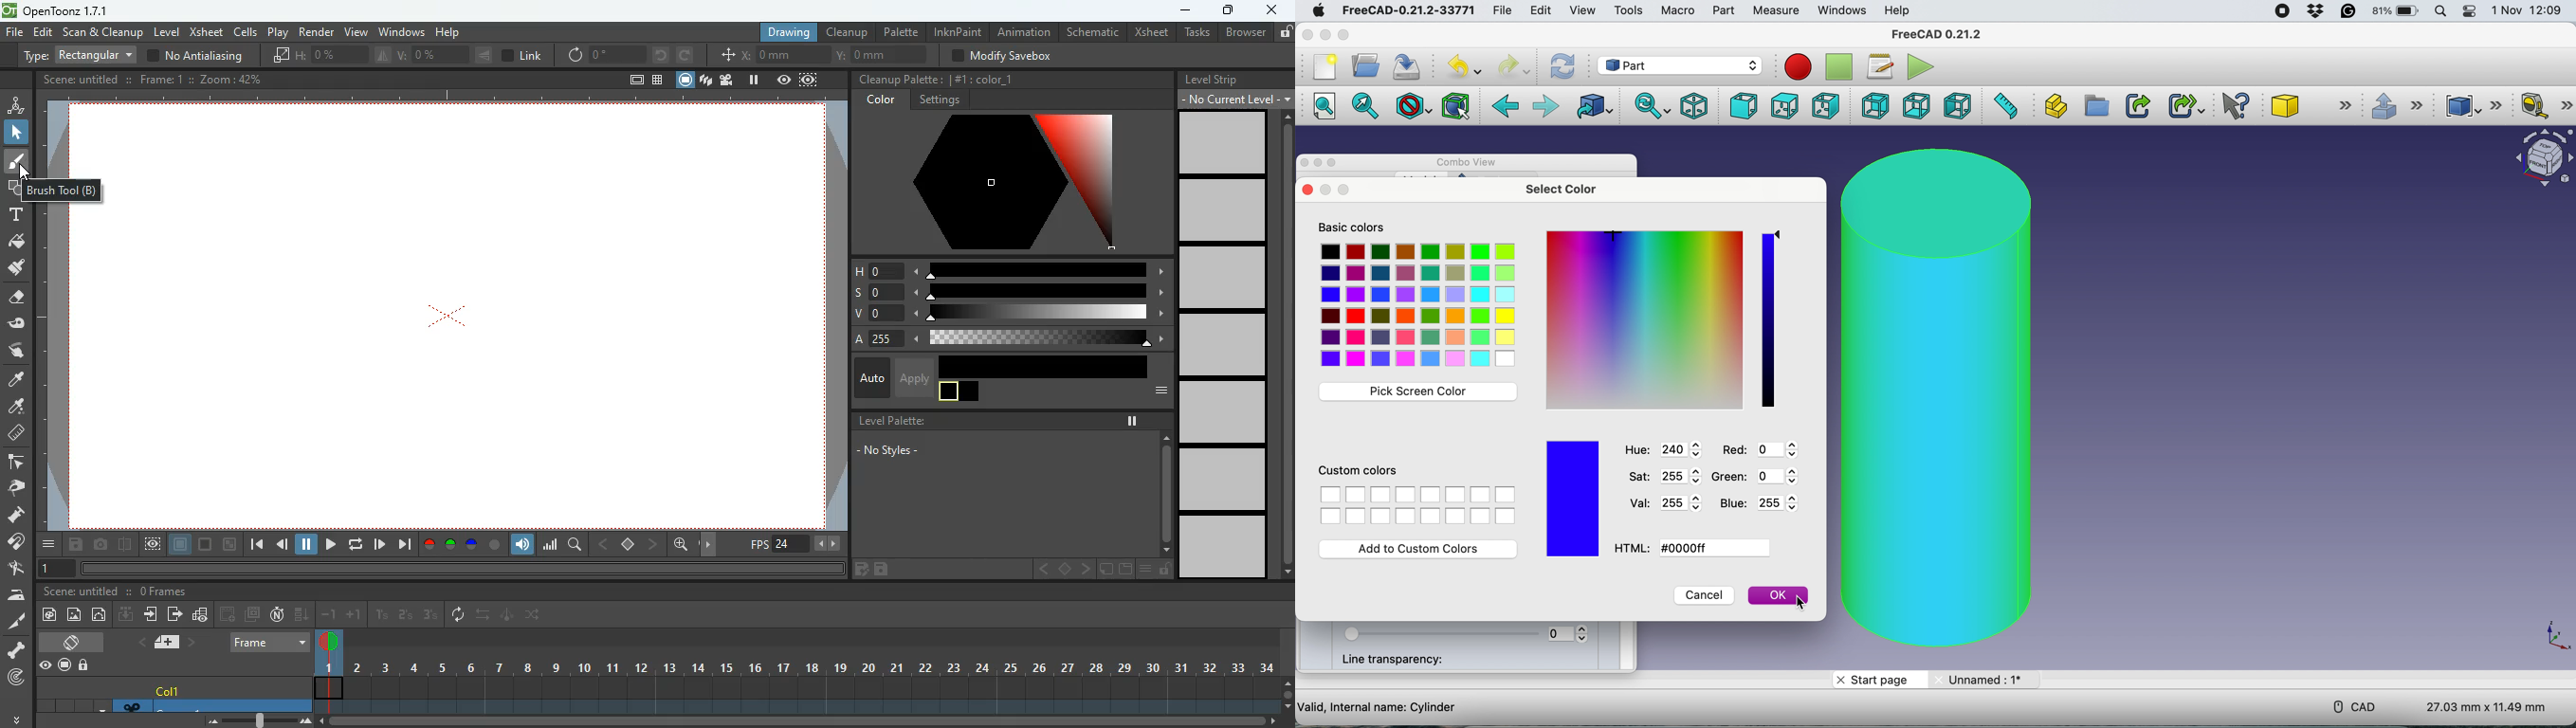 This screenshot has height=728, width=2576. Describe the element at coordinates (550, 544) in the screenshot. I see `graph` at that location.